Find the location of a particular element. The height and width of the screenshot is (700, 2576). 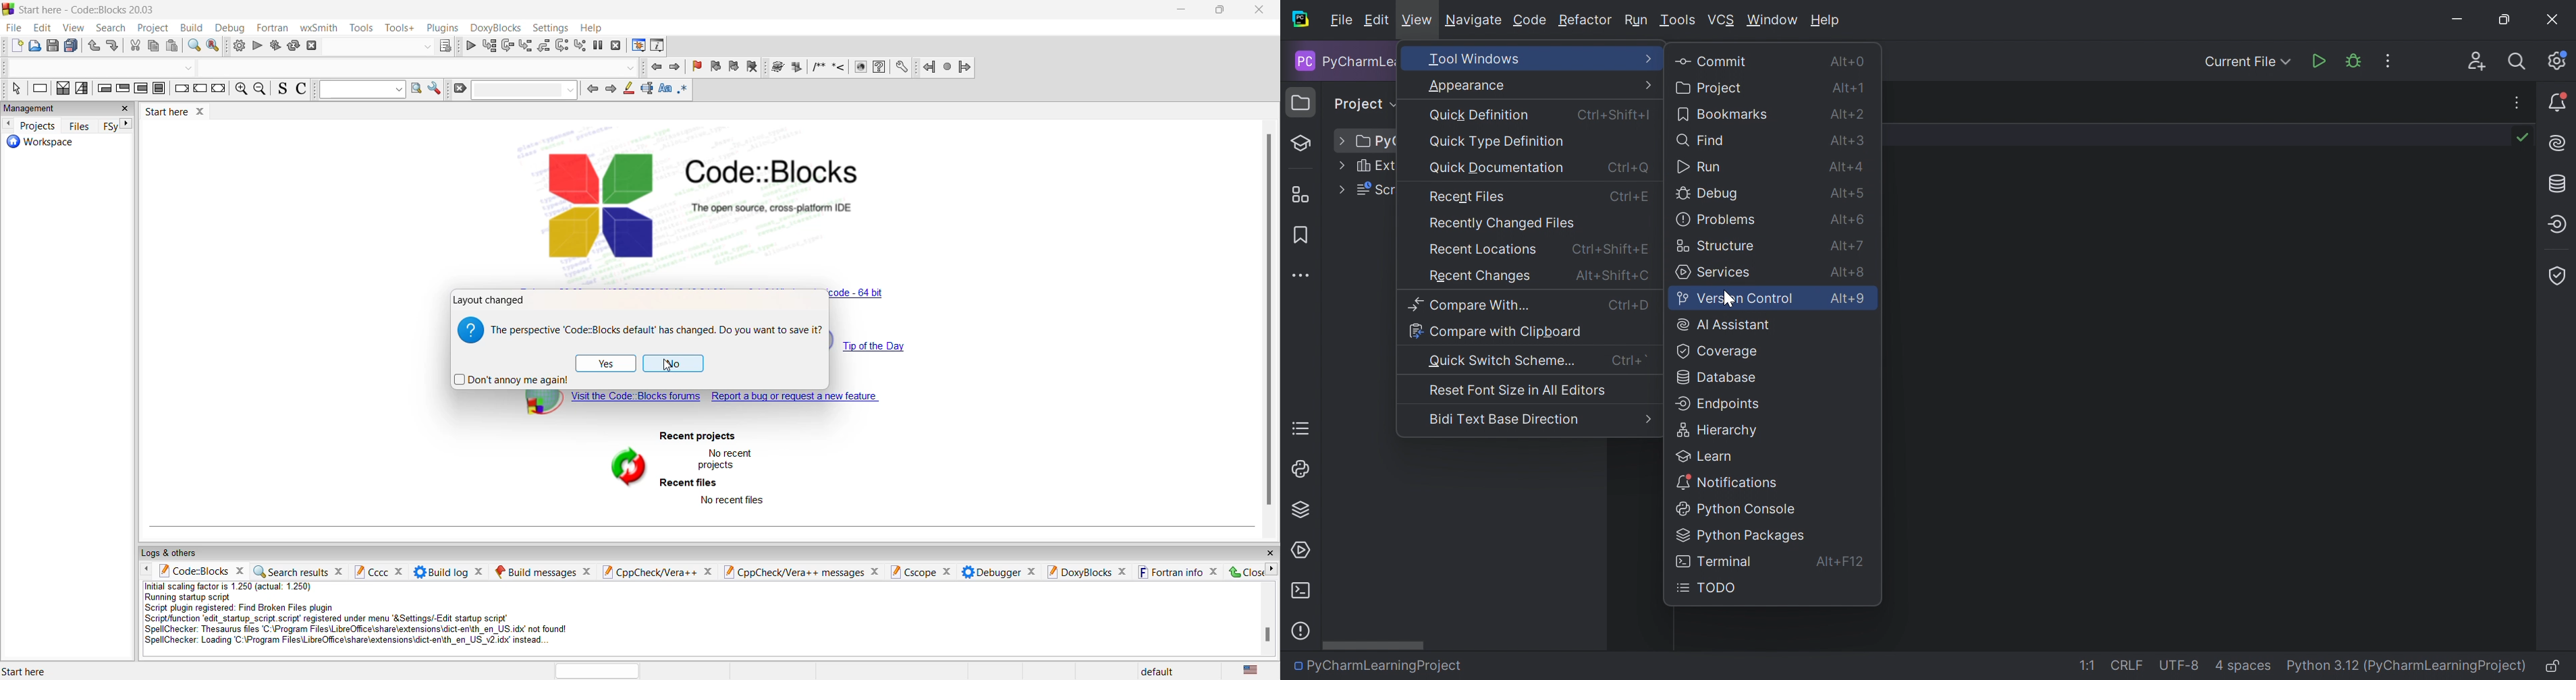

next bookmark is located at coordinates (733, 66).